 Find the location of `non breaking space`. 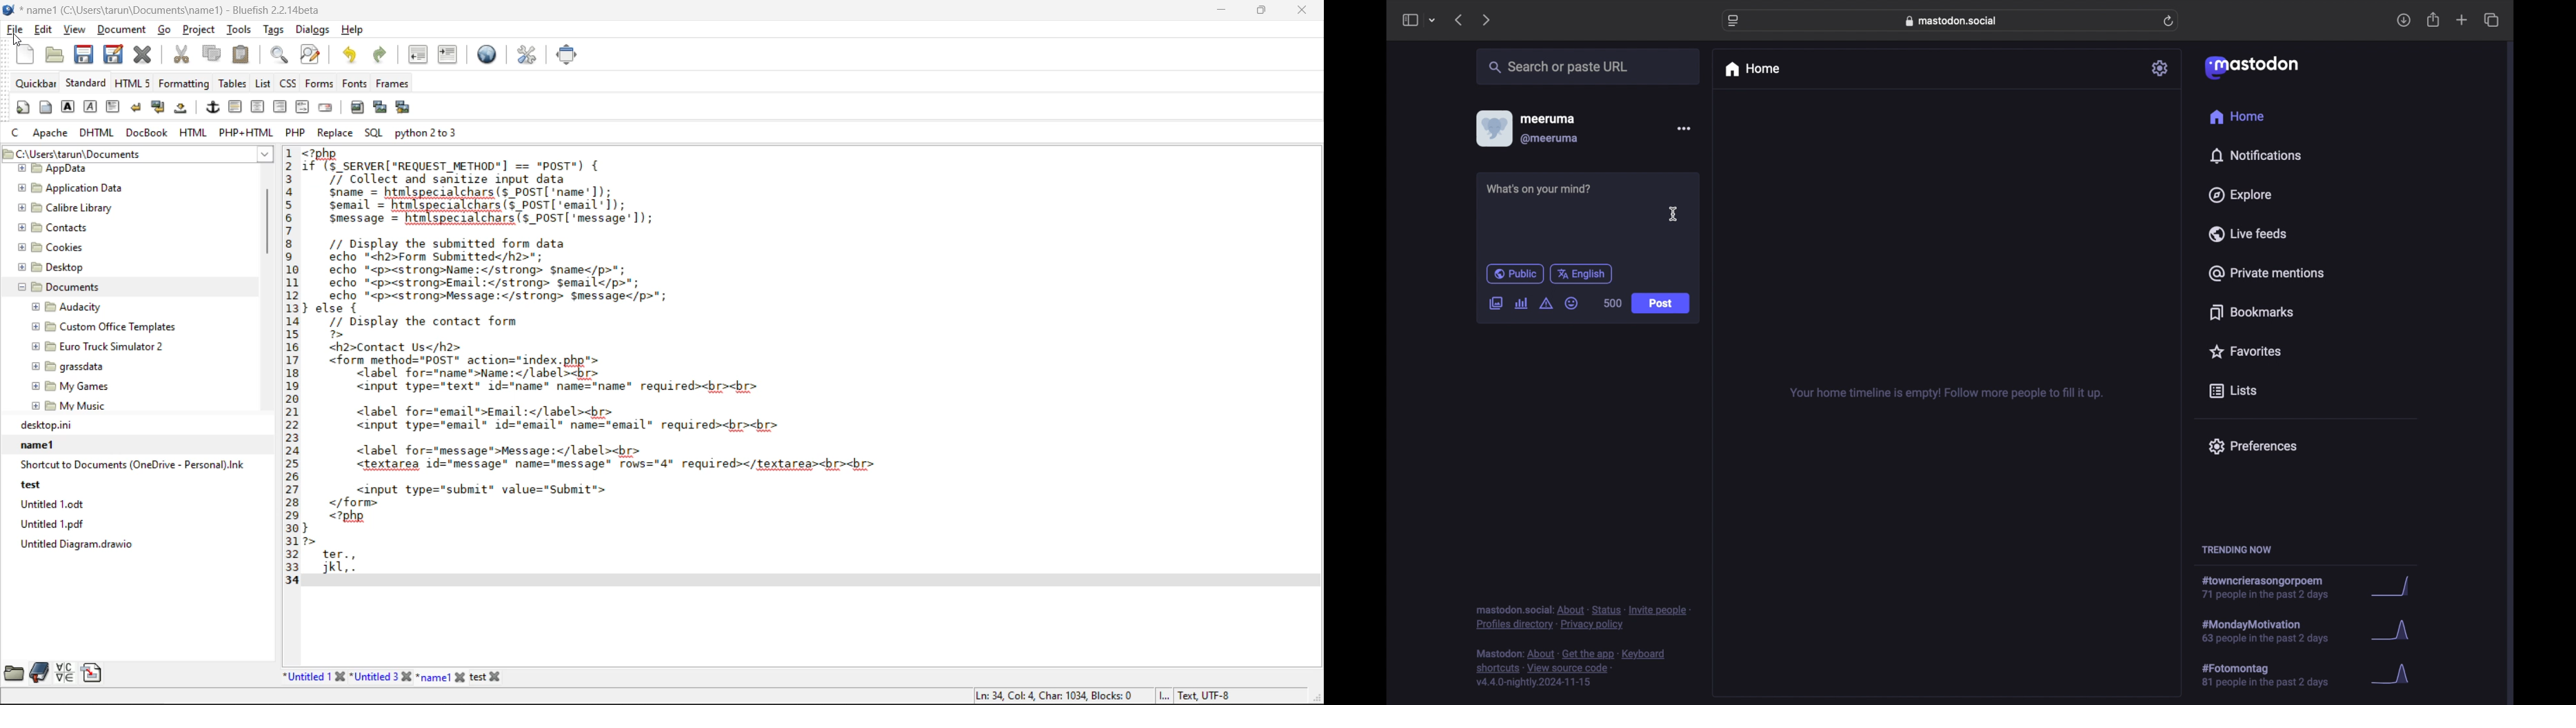

non breaking space is located at coordinates (184, 109).